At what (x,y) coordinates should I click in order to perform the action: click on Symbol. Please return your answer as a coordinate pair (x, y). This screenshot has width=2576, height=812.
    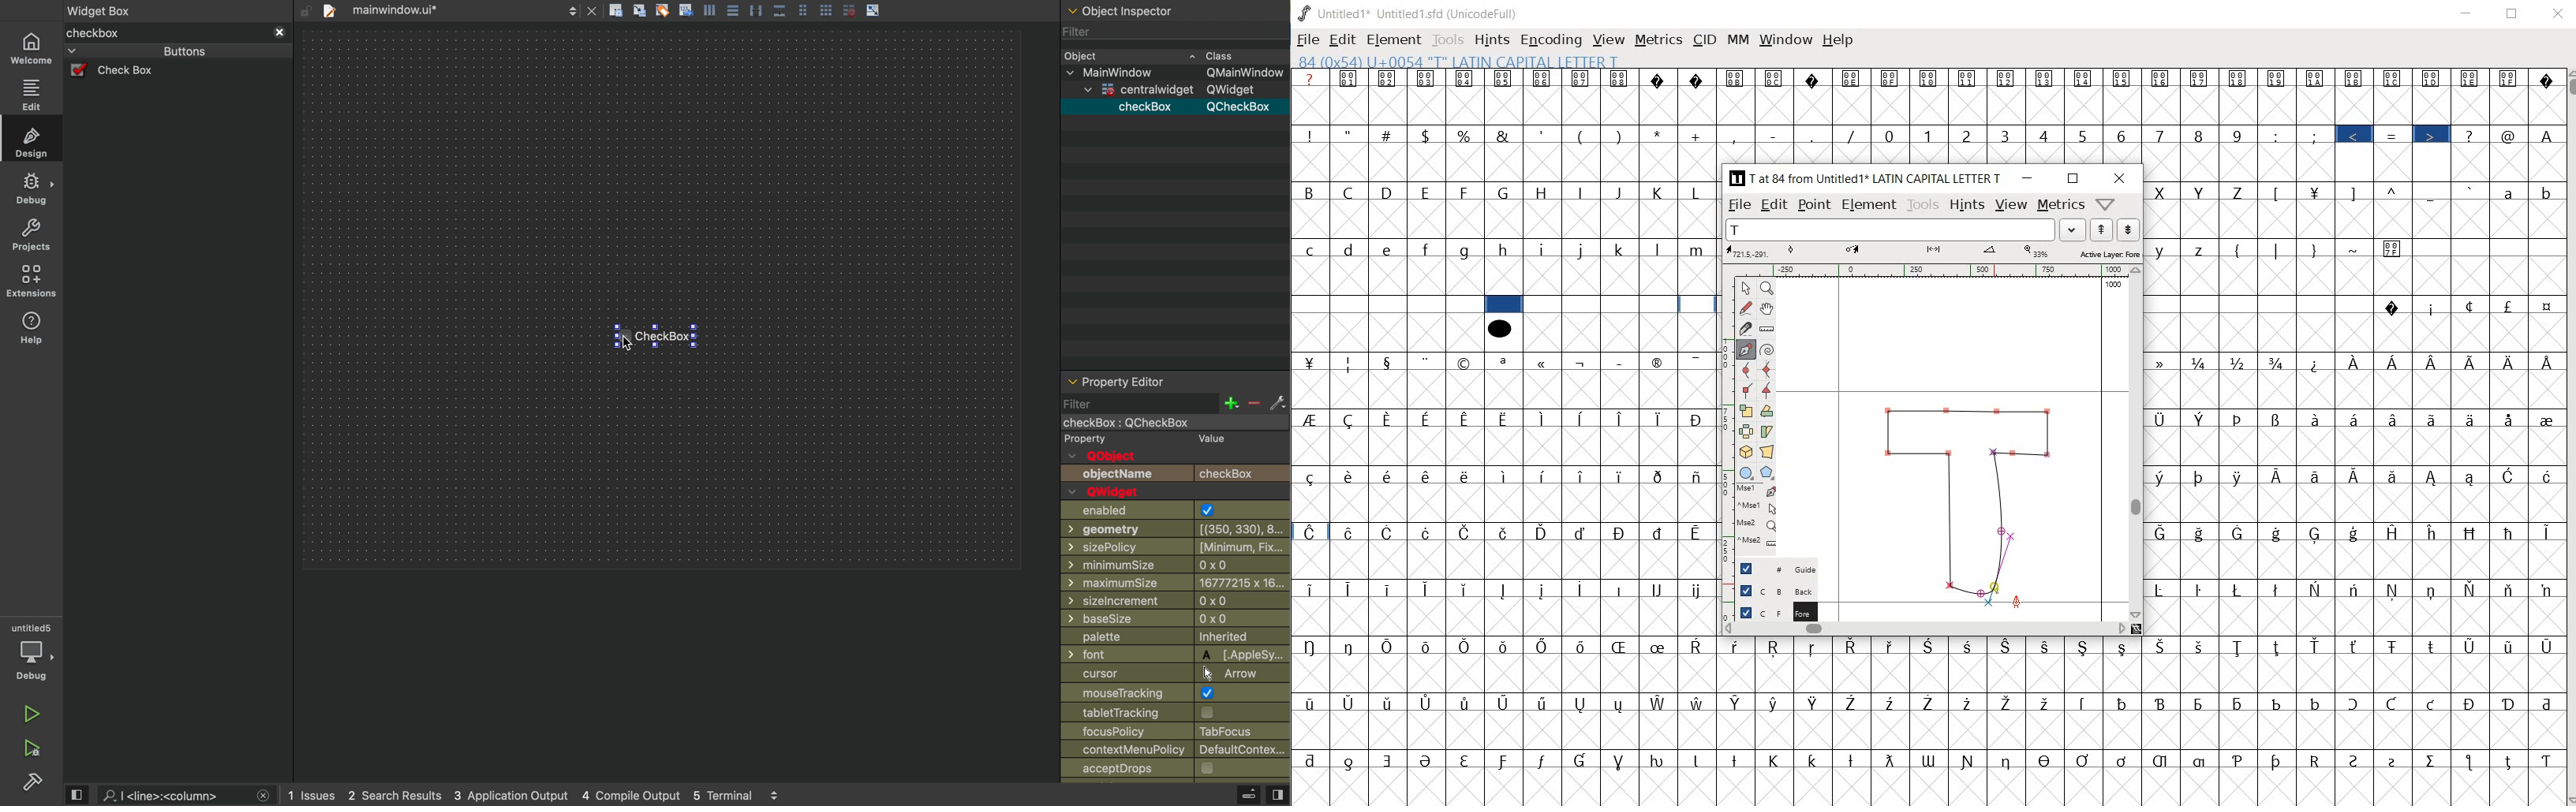
    Looking at the image, I should click on (1815, 703).